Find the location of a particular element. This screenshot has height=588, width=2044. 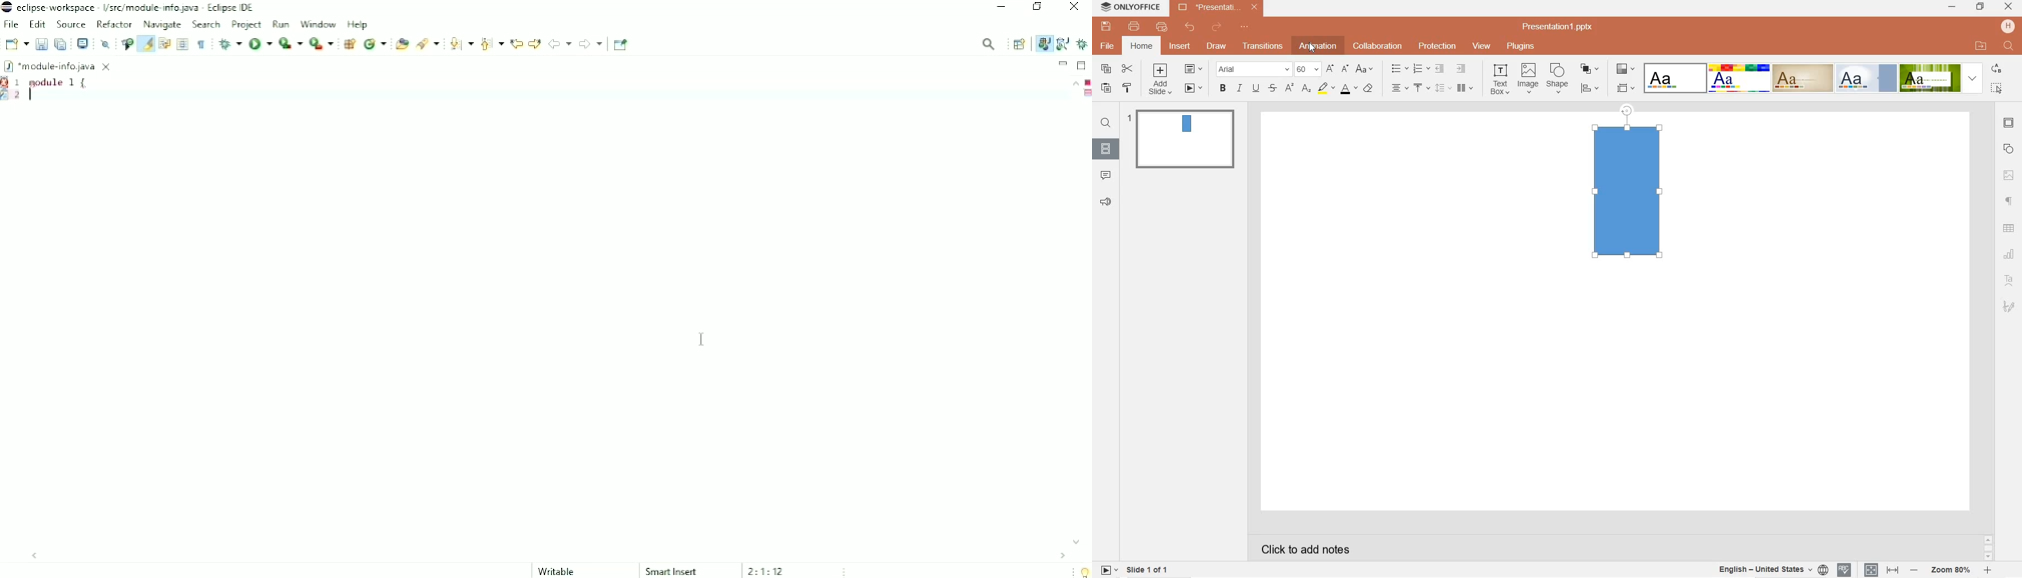

chart settings is located at coordinates (2010, 254).